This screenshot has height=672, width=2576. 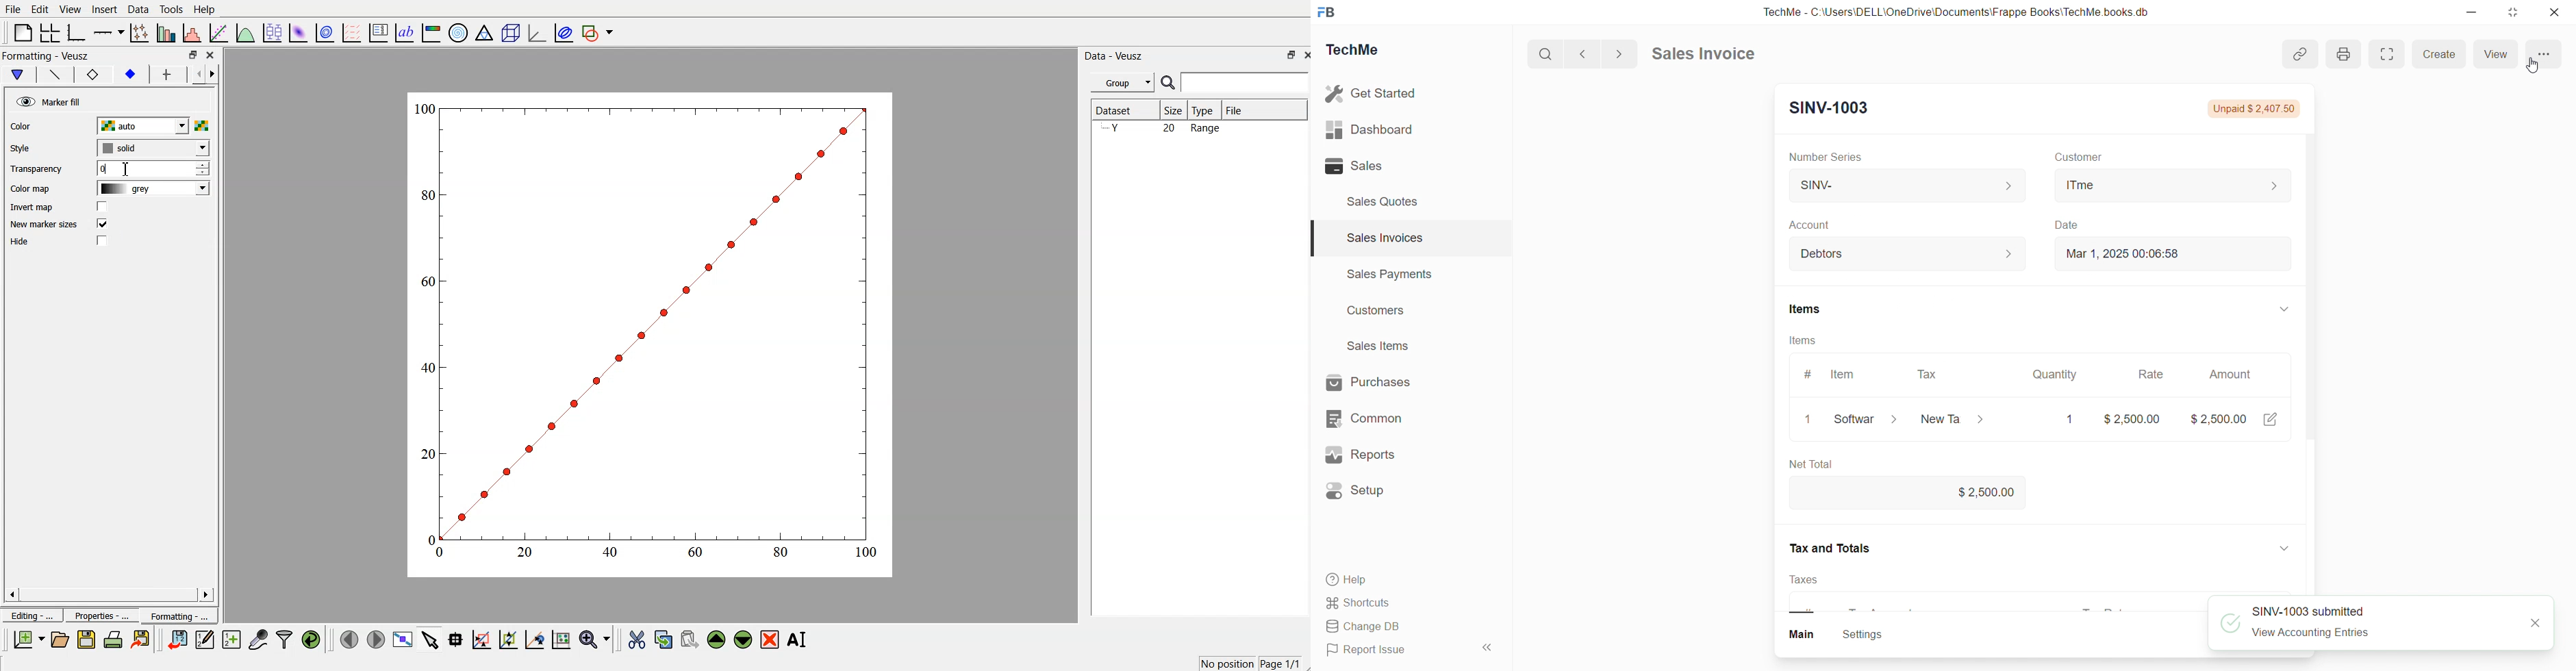 I want to click on reload linked datasets, so click(x=313, y=638).